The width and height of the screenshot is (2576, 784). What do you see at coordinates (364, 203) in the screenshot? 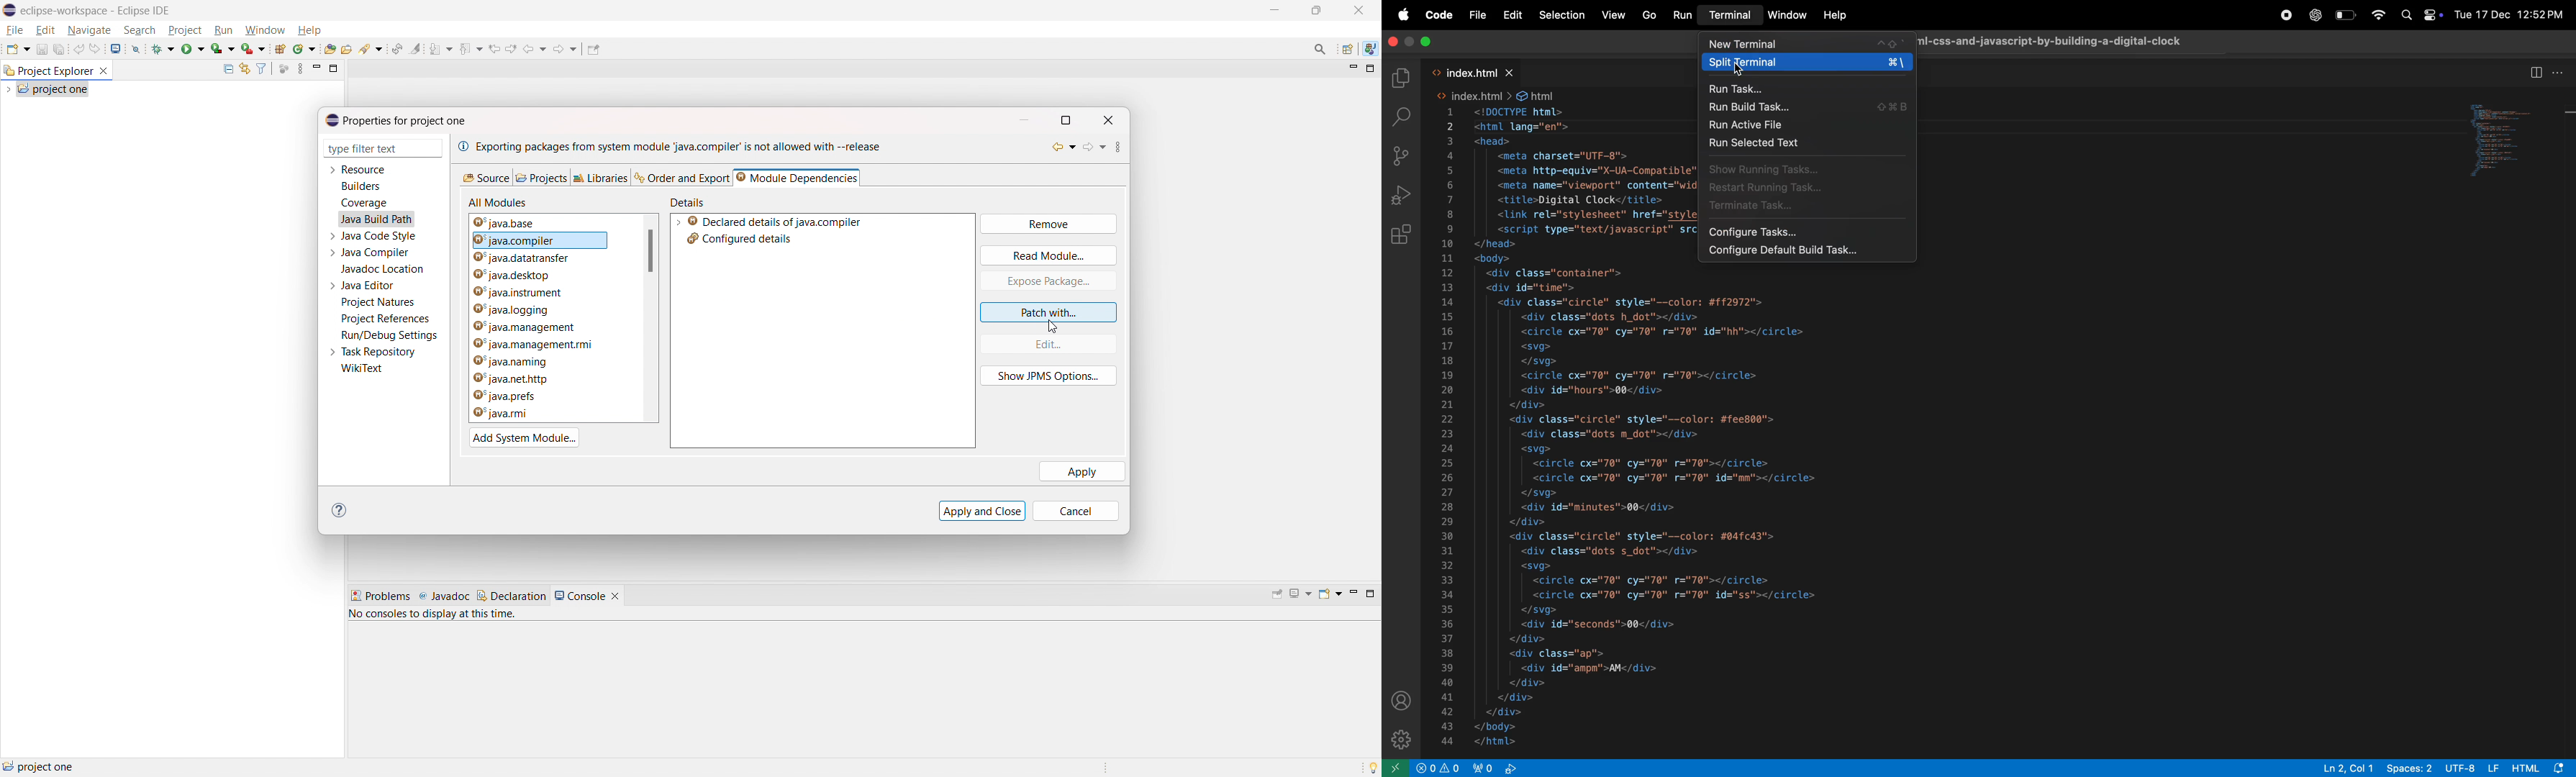
I see `coverage` at bounding box center [364, 203].